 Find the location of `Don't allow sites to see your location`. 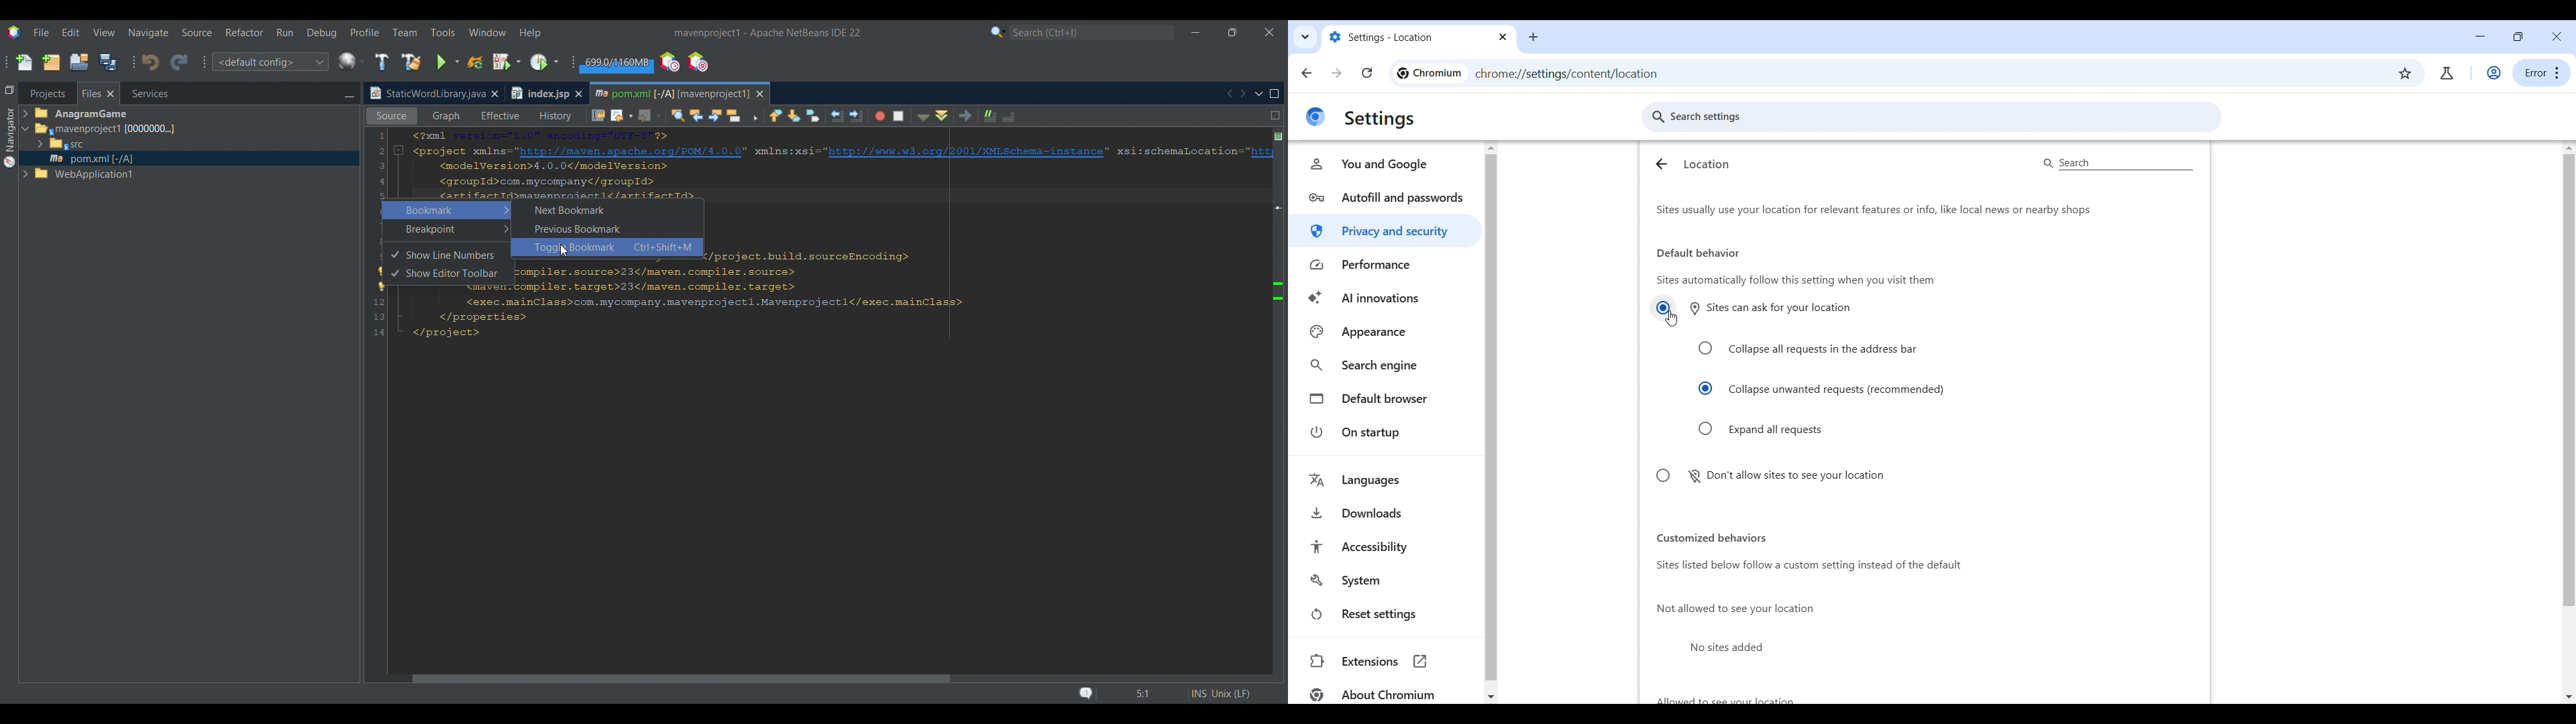

Don't allow sites to see your location is located at coordinates (1773, 474).